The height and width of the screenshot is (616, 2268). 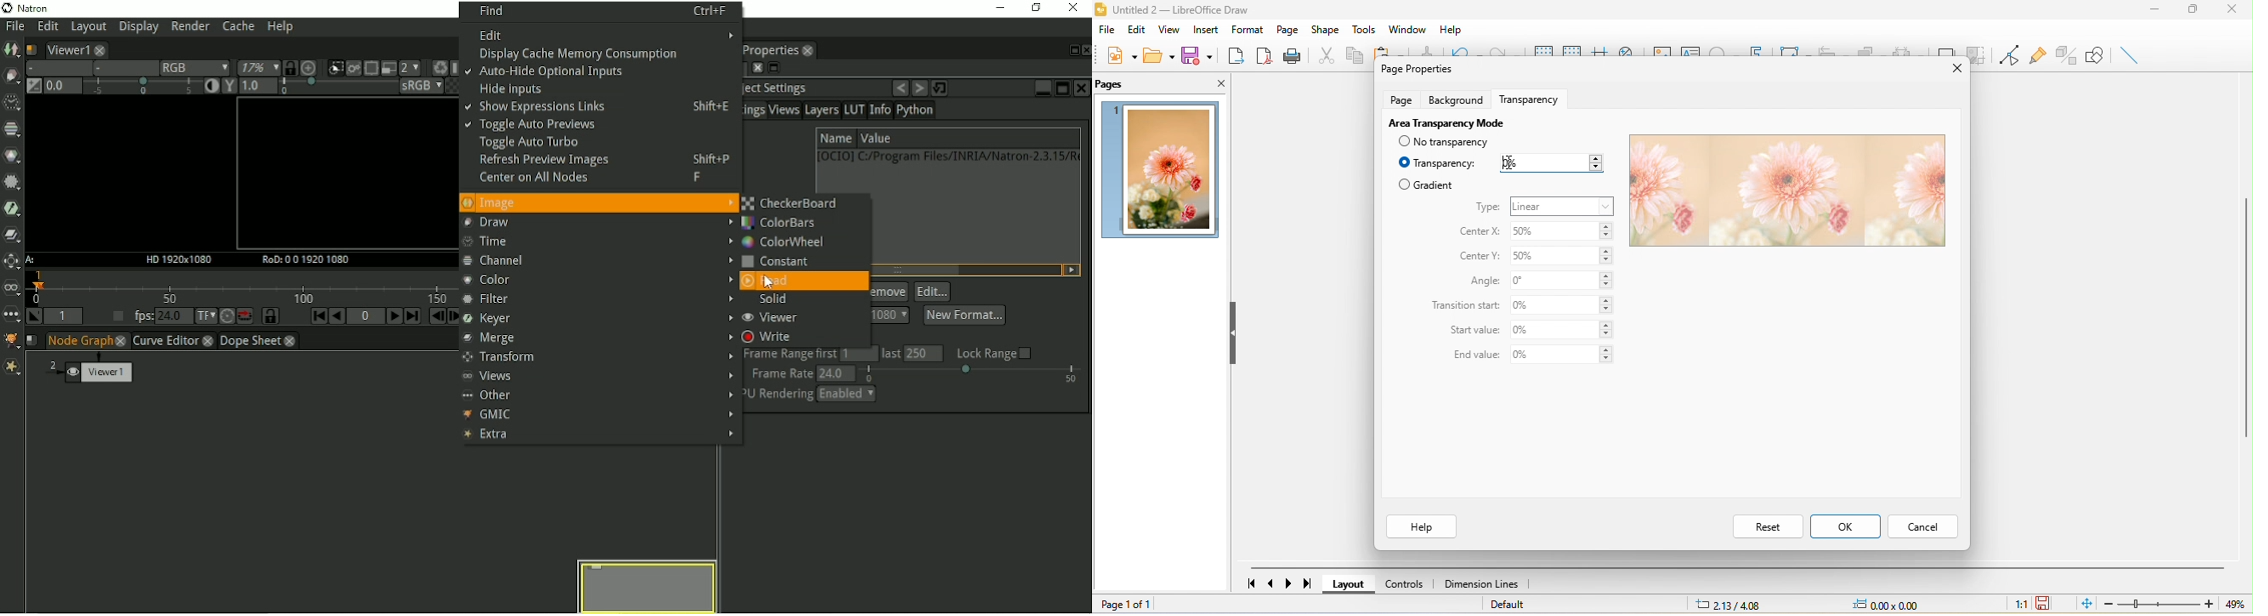 I want to click on start value, so click(x=1476, y=332).